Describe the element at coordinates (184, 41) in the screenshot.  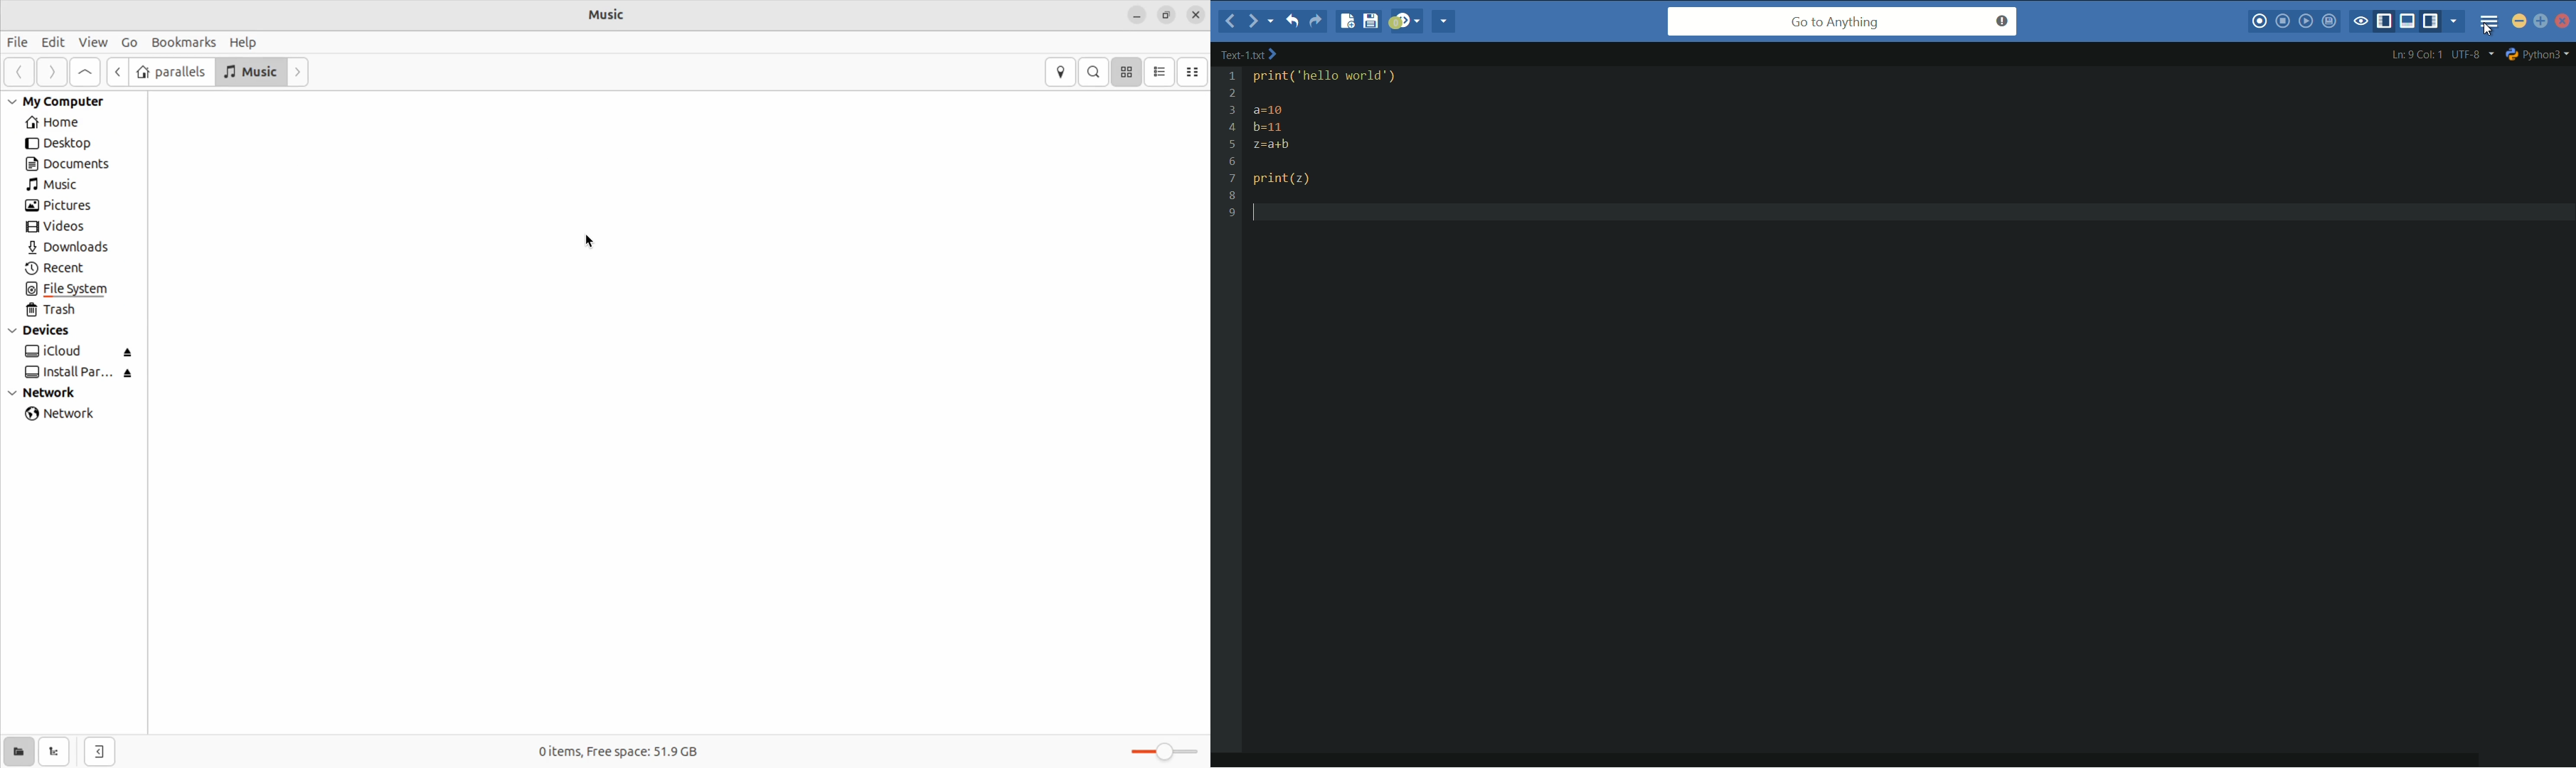
I see `Book marks` at that location.